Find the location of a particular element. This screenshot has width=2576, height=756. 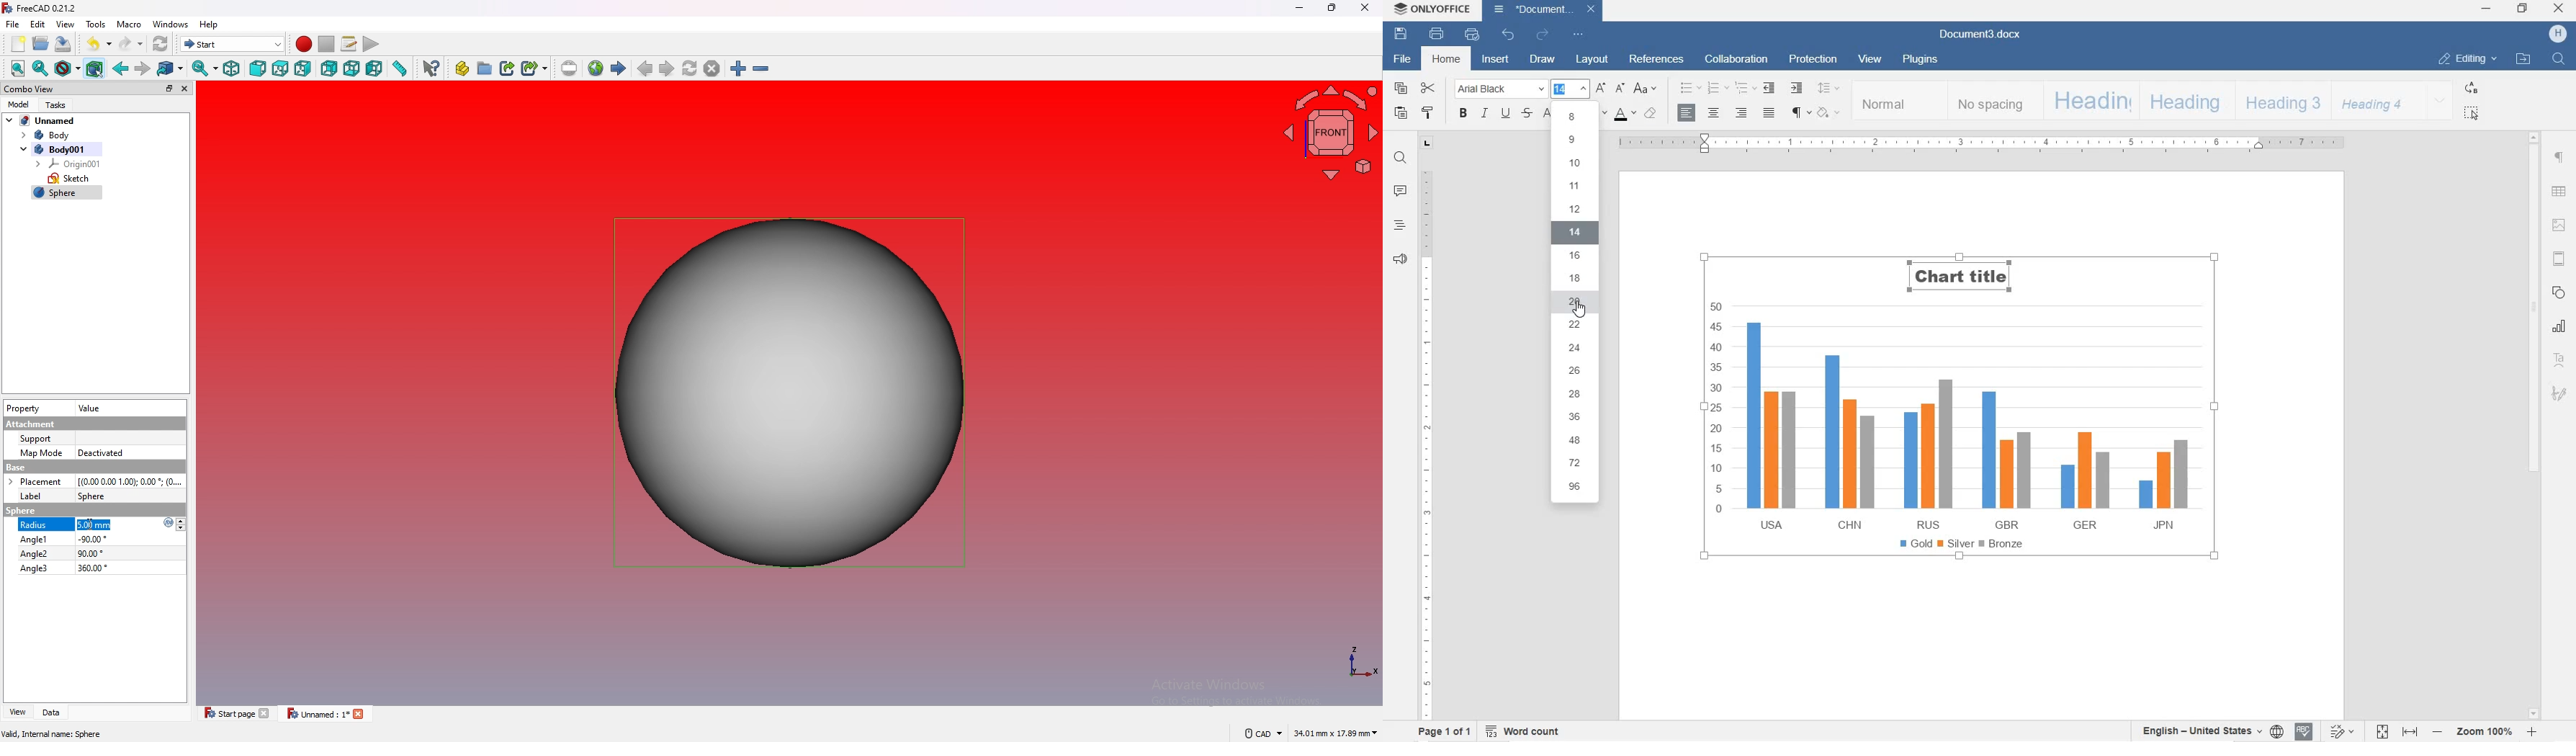

edit is located at coordinates (39, 24).